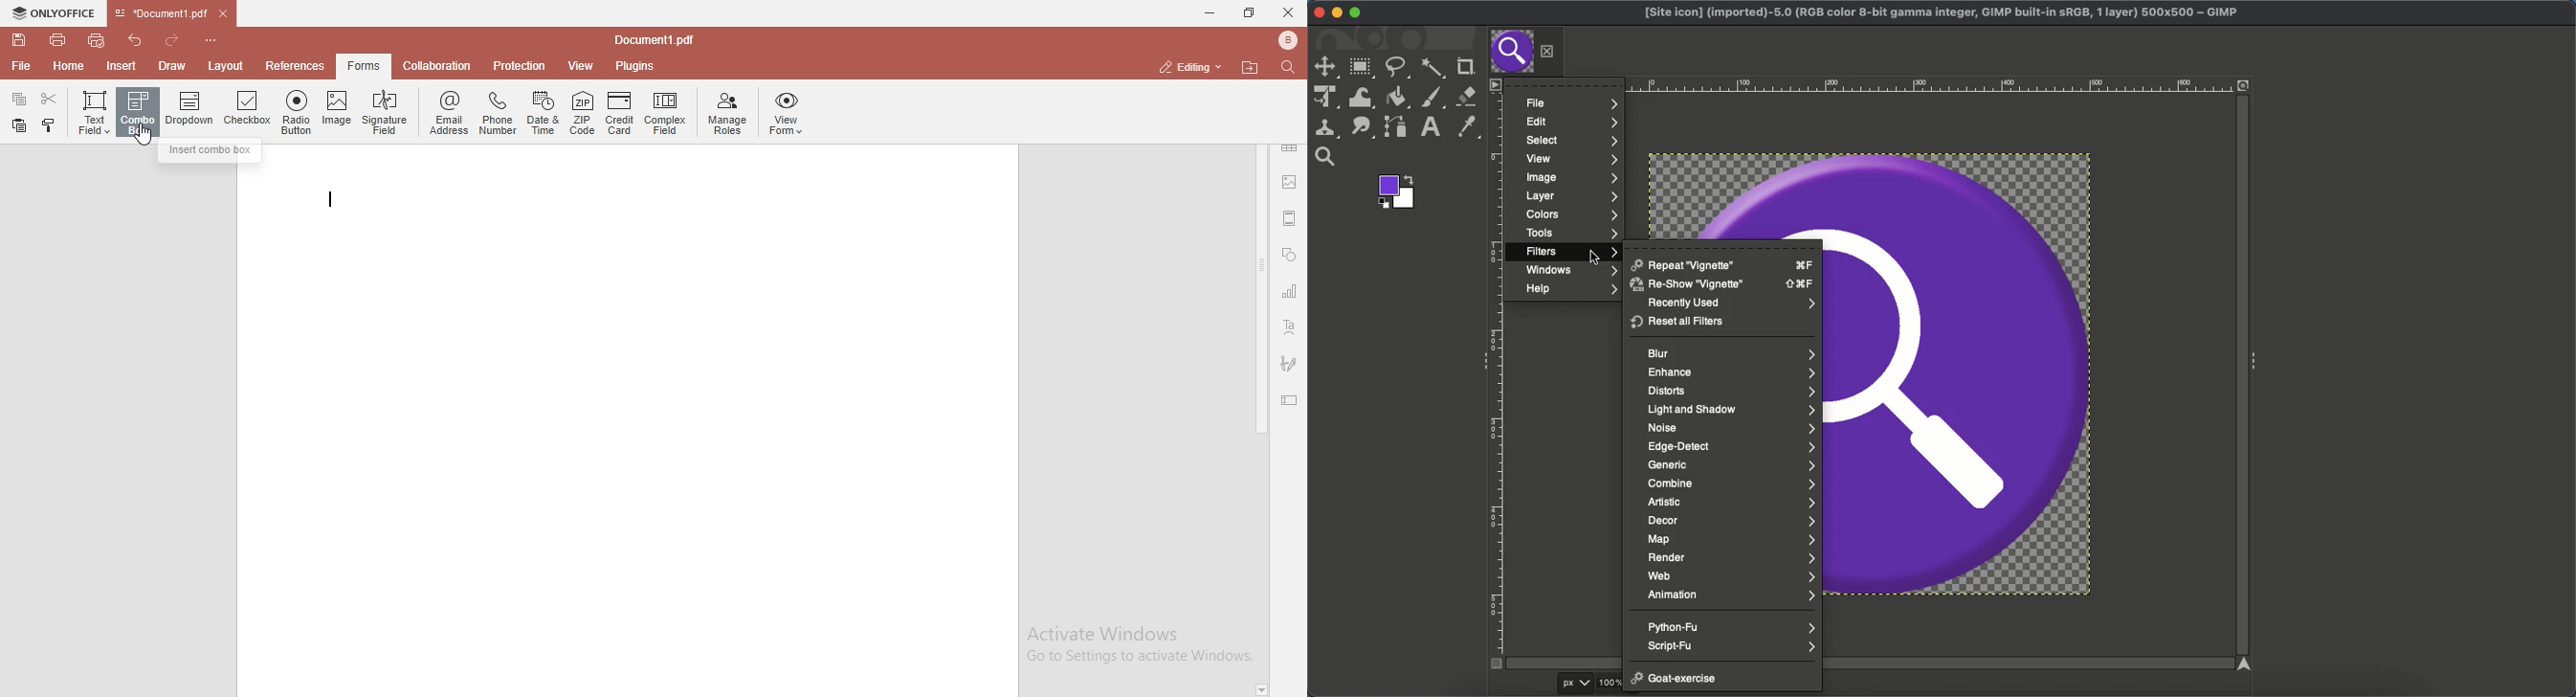  What do you see at coordinates (1253, 67) in the screenshot?
I see `open file location` at bounding box center [1253, 67].